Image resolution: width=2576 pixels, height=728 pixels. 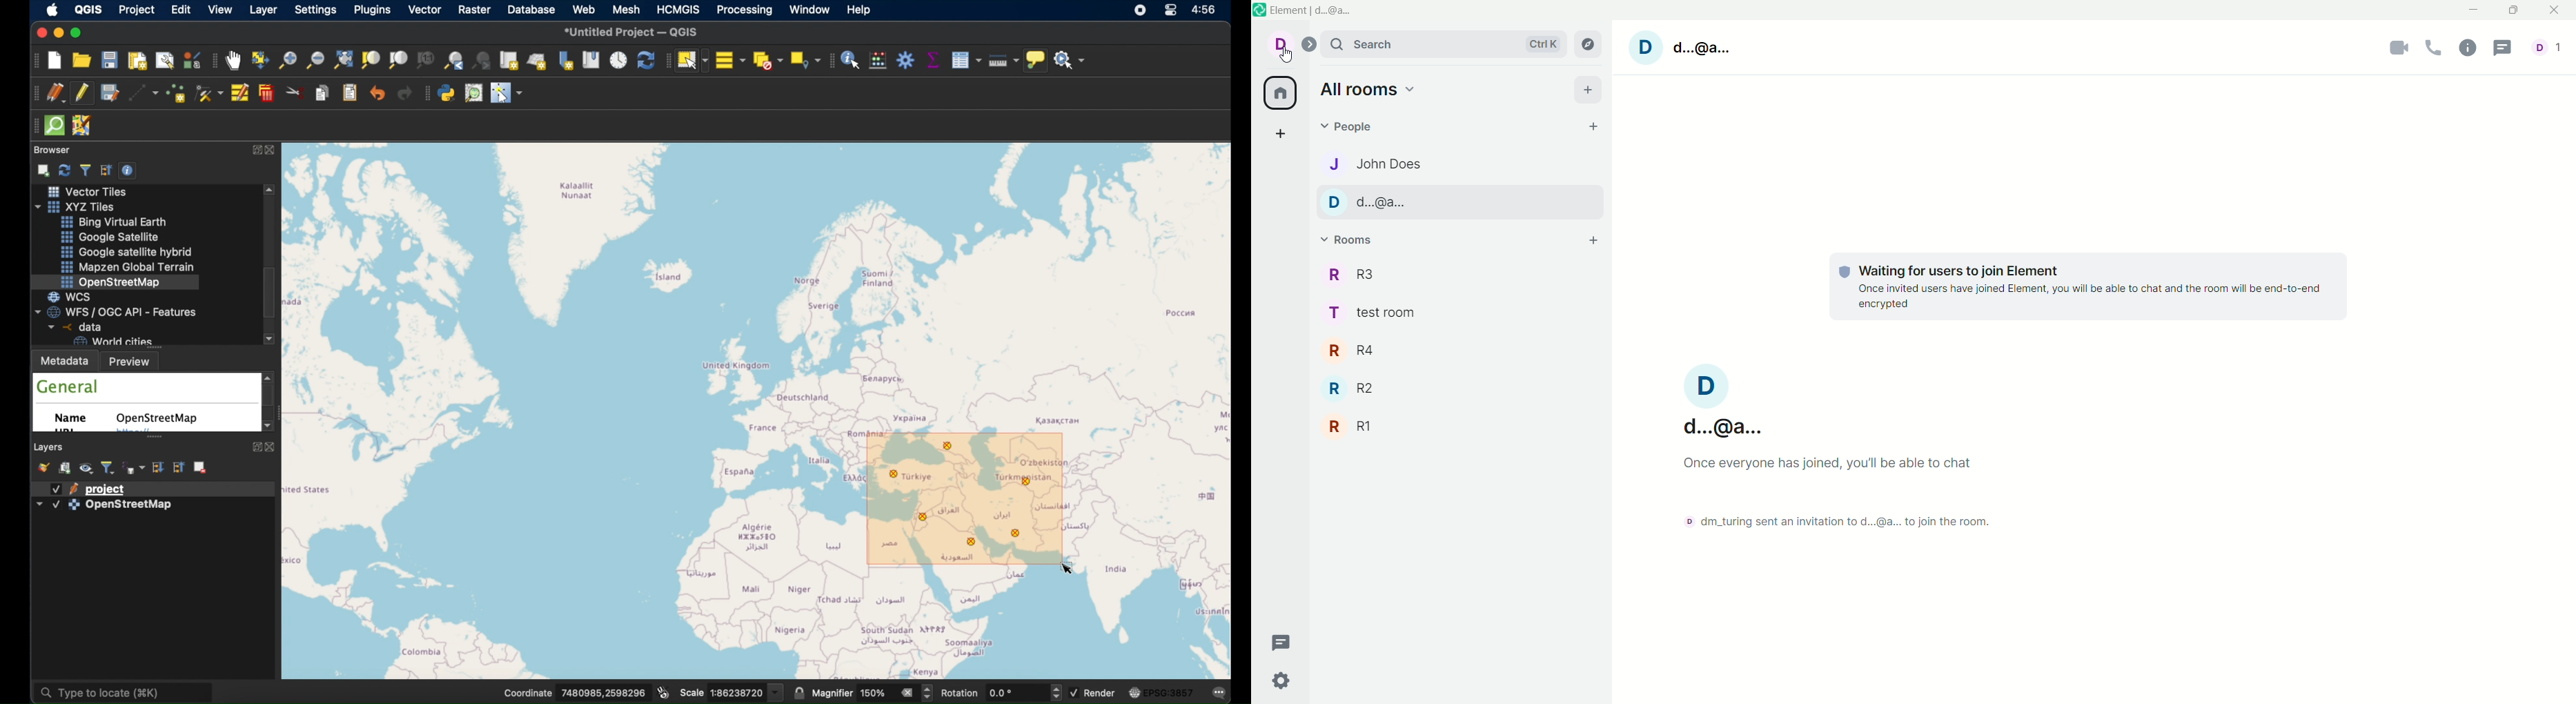 What do you see at coordinates (56, 489) in the screenshot?
I see `checkbox` at bounding box center [56, 489].